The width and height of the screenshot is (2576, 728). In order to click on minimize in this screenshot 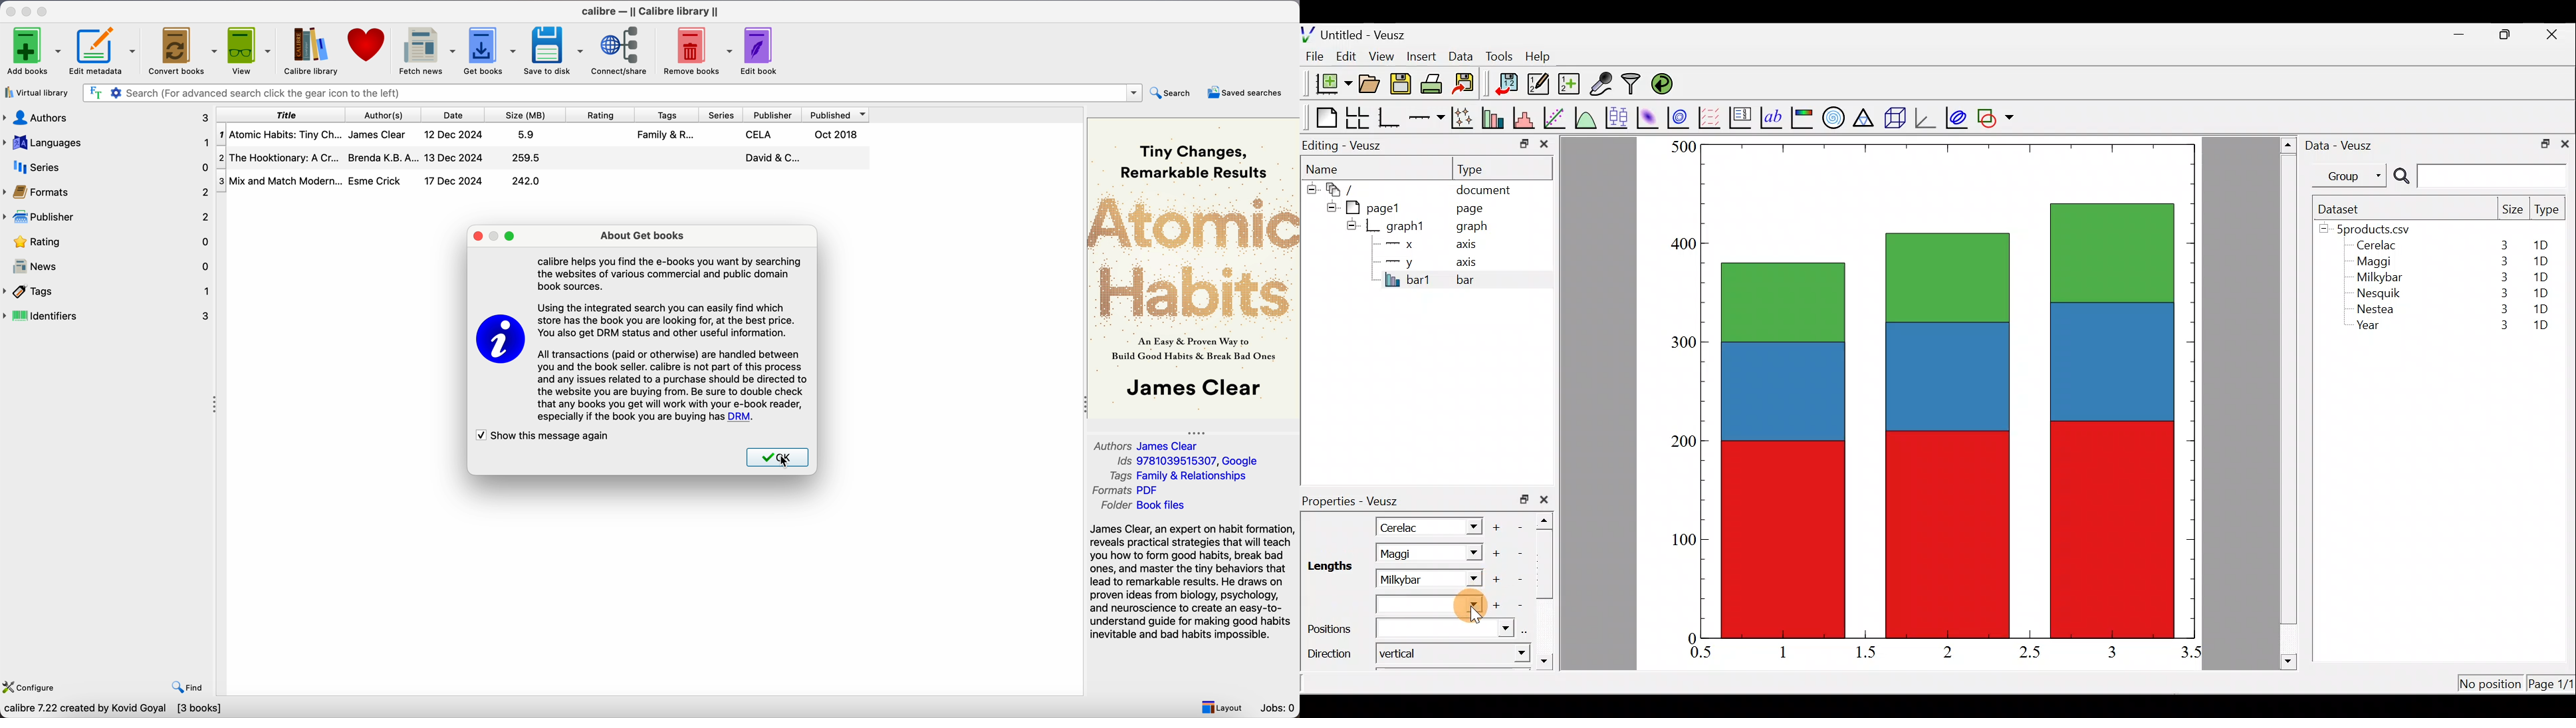, I will do `click(1523, 143)`.